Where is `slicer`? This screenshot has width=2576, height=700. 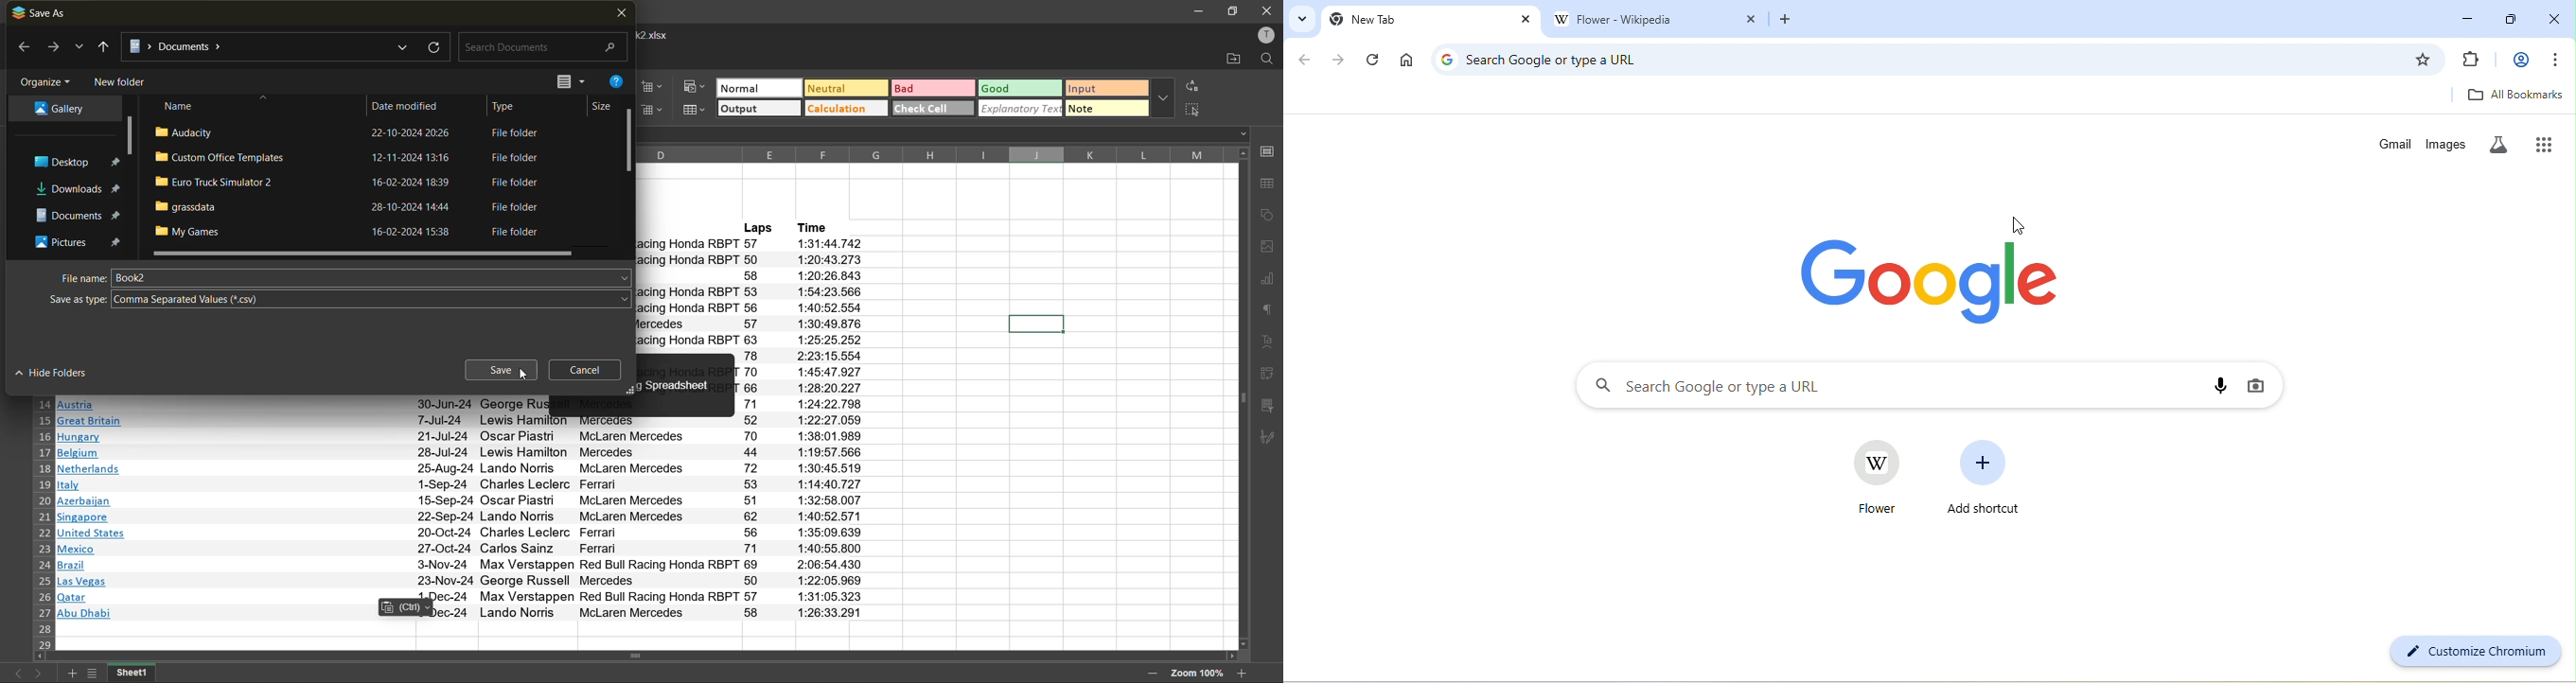 slicer is located at coordinates (1269, 406).